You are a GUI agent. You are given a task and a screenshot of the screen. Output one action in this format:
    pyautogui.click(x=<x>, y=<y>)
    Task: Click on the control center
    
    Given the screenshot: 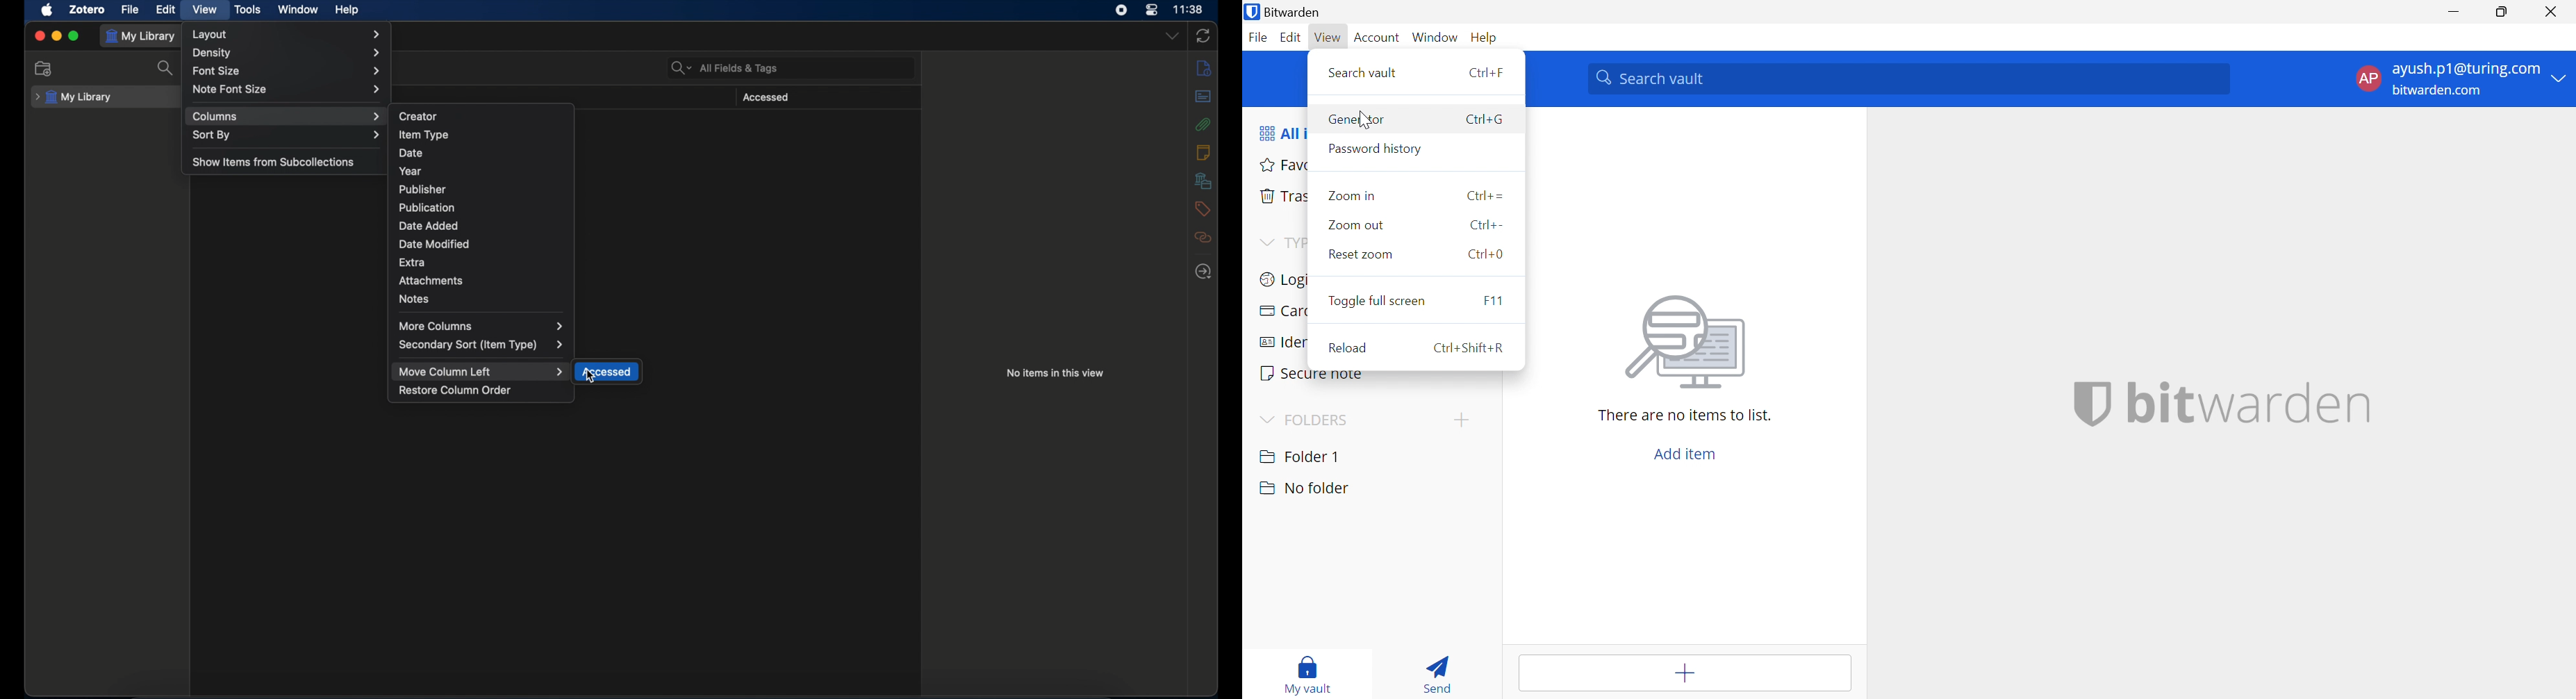 What is the action you would take?
    pyautogui.click(x=1152, y=10)
    